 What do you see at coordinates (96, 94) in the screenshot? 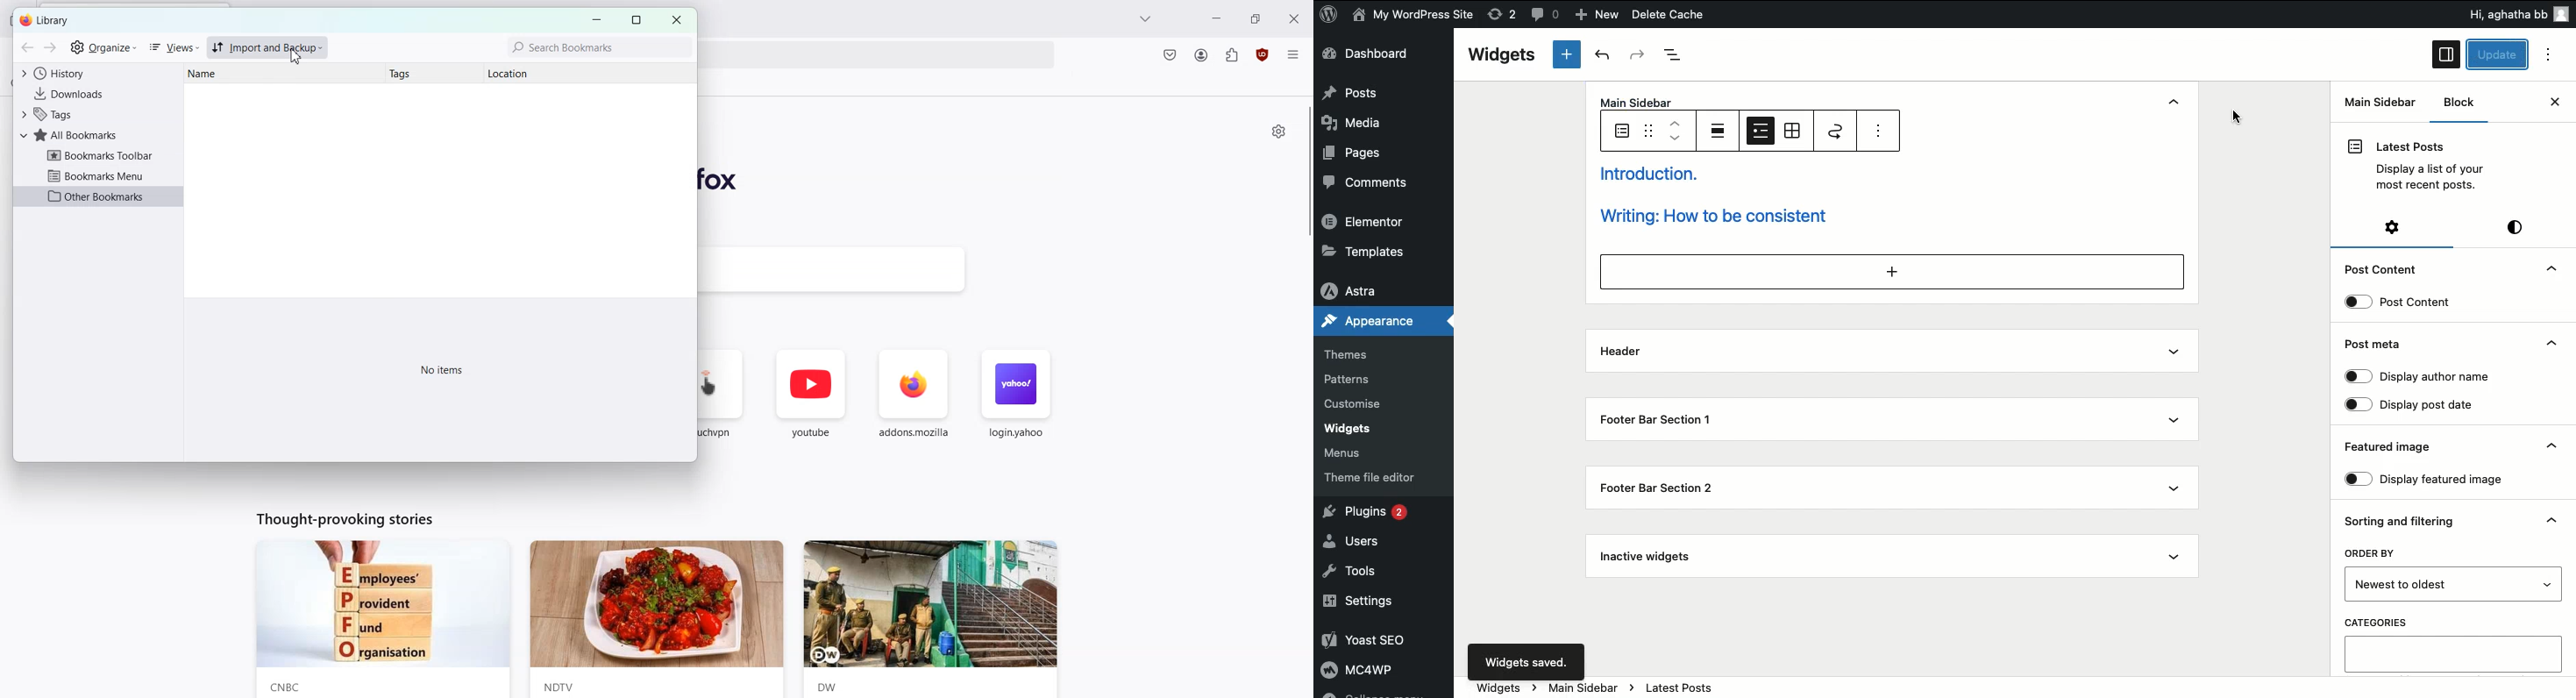
I see `Downloads` at bounding box center [96, 94].